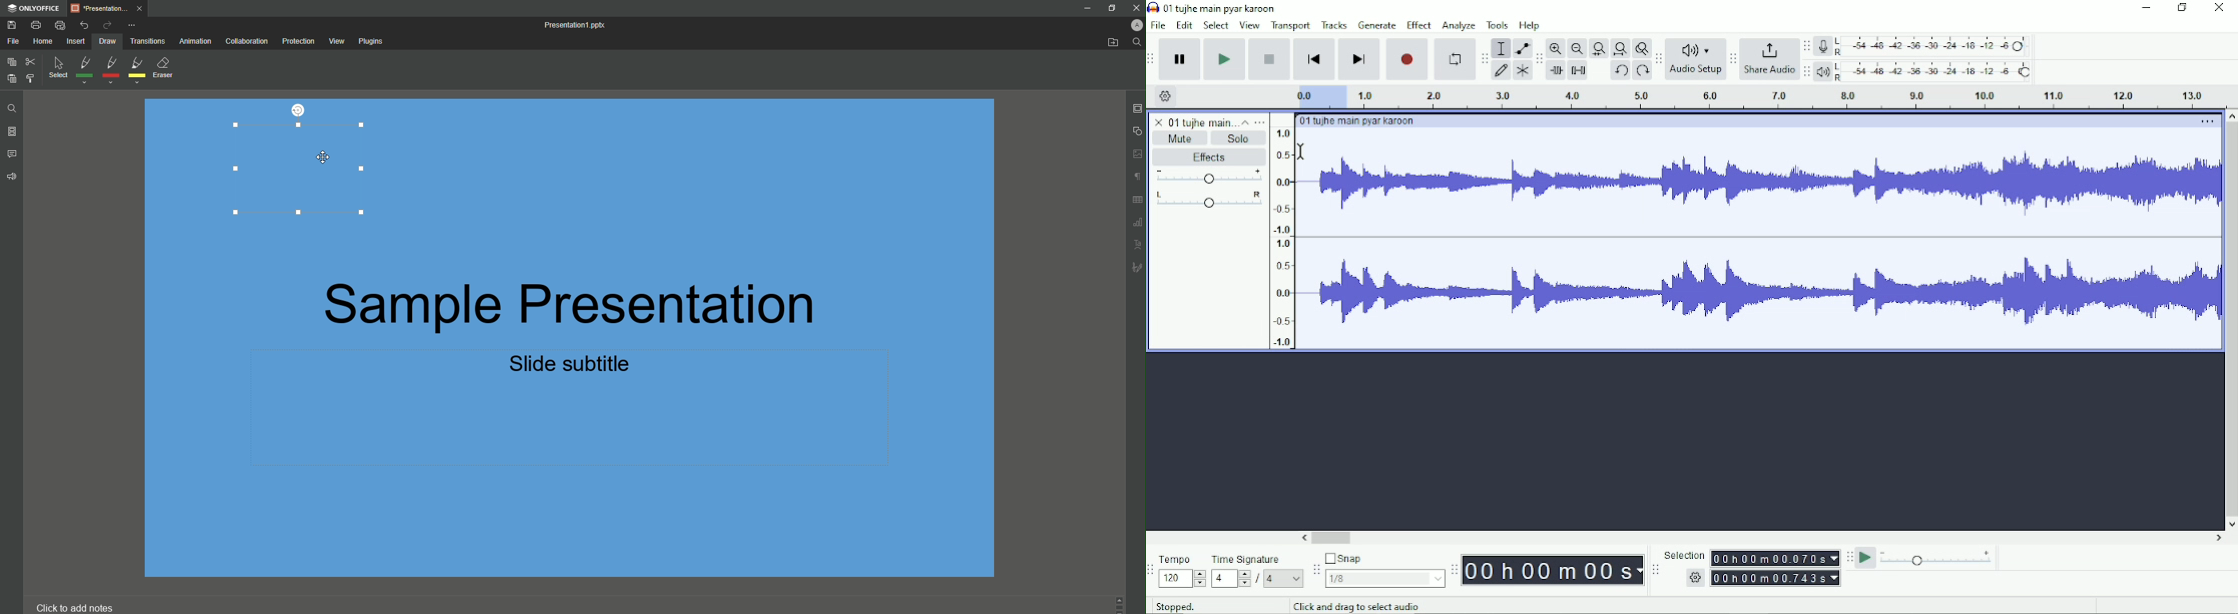 Image resolution: width=2240 pixels, height=616 pixels. What do you see at coordinates (1484, 55) in the screenshot?
I see `Audacity tools toolbar` at bounding box center [1484, 55].